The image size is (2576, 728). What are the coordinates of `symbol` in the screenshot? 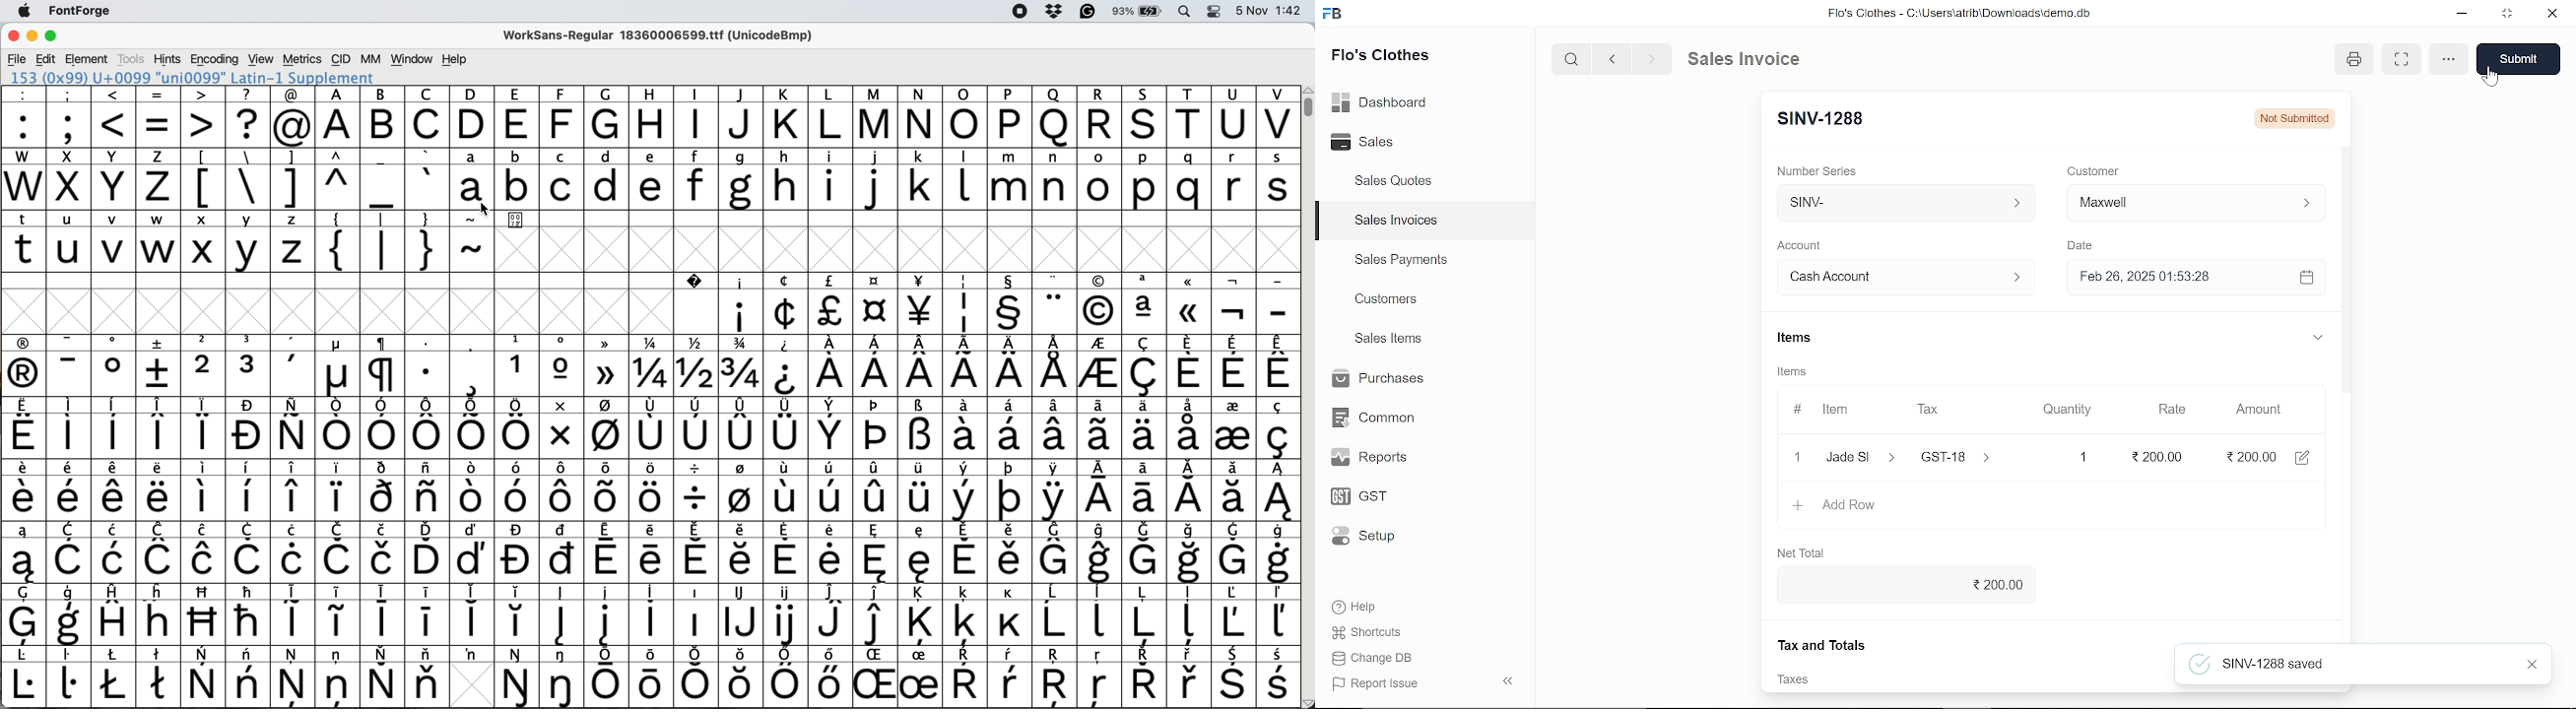 It's located at (1235, 552).